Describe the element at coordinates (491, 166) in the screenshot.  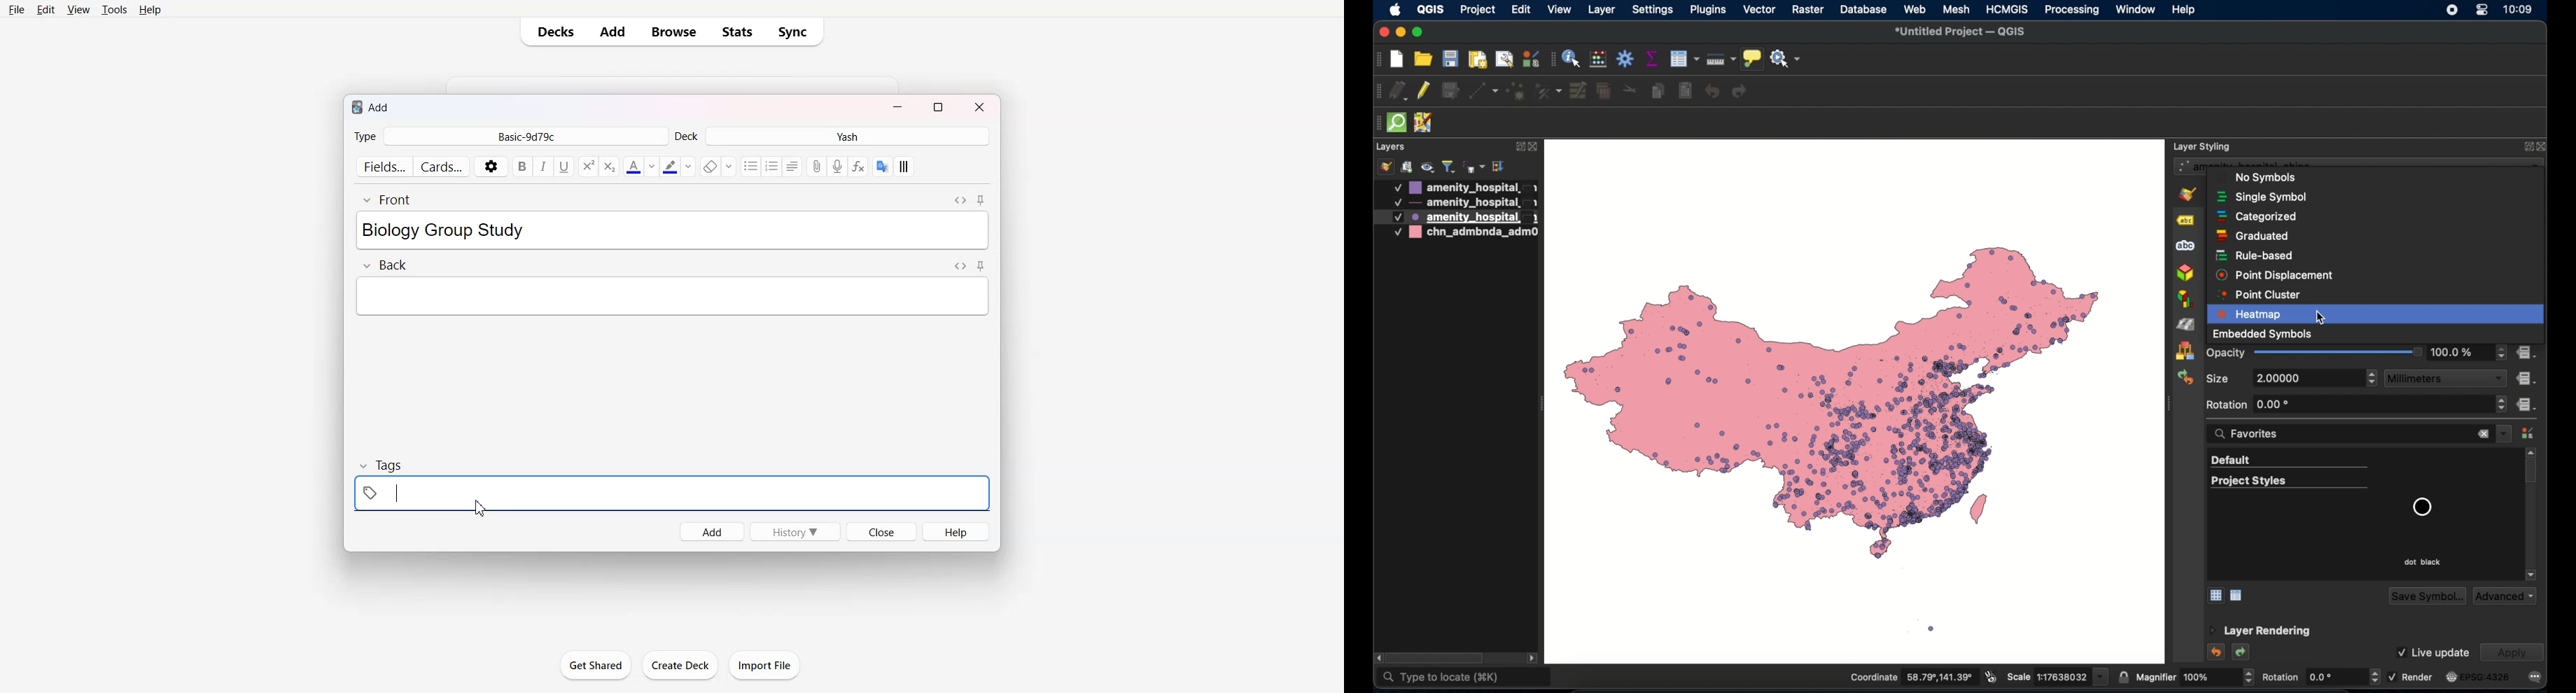
I see `Settings` at that location.